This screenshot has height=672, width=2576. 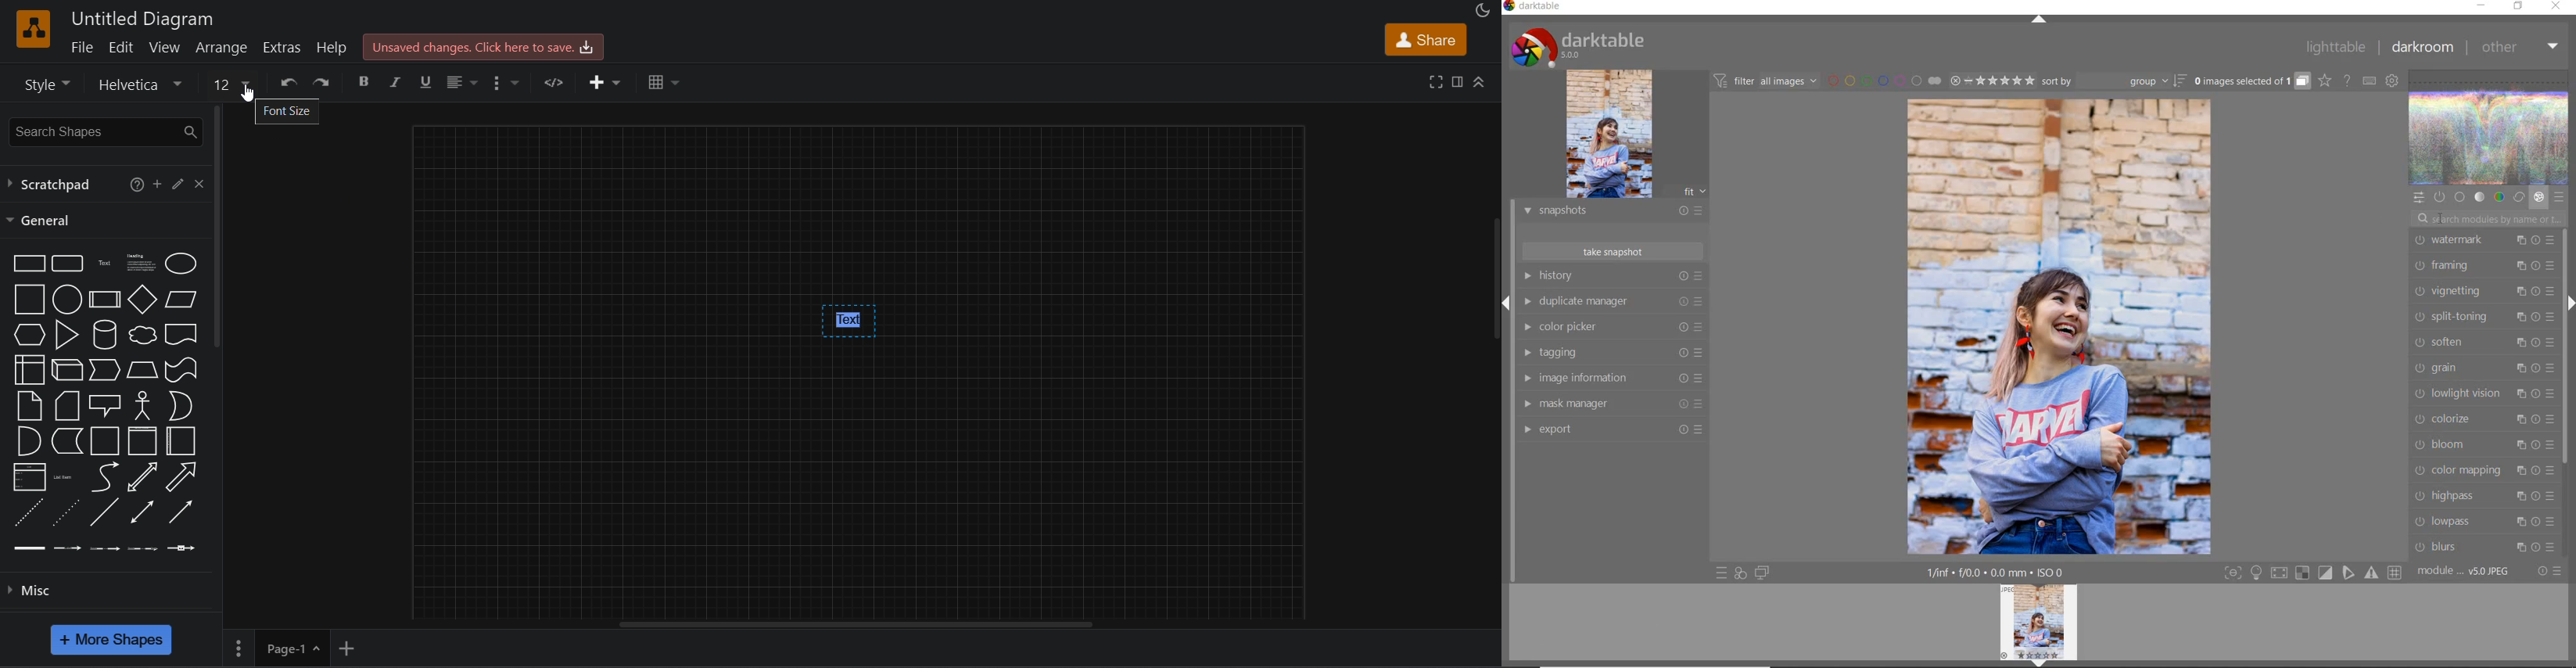 I want to click on List, so click(x=30, y=477).